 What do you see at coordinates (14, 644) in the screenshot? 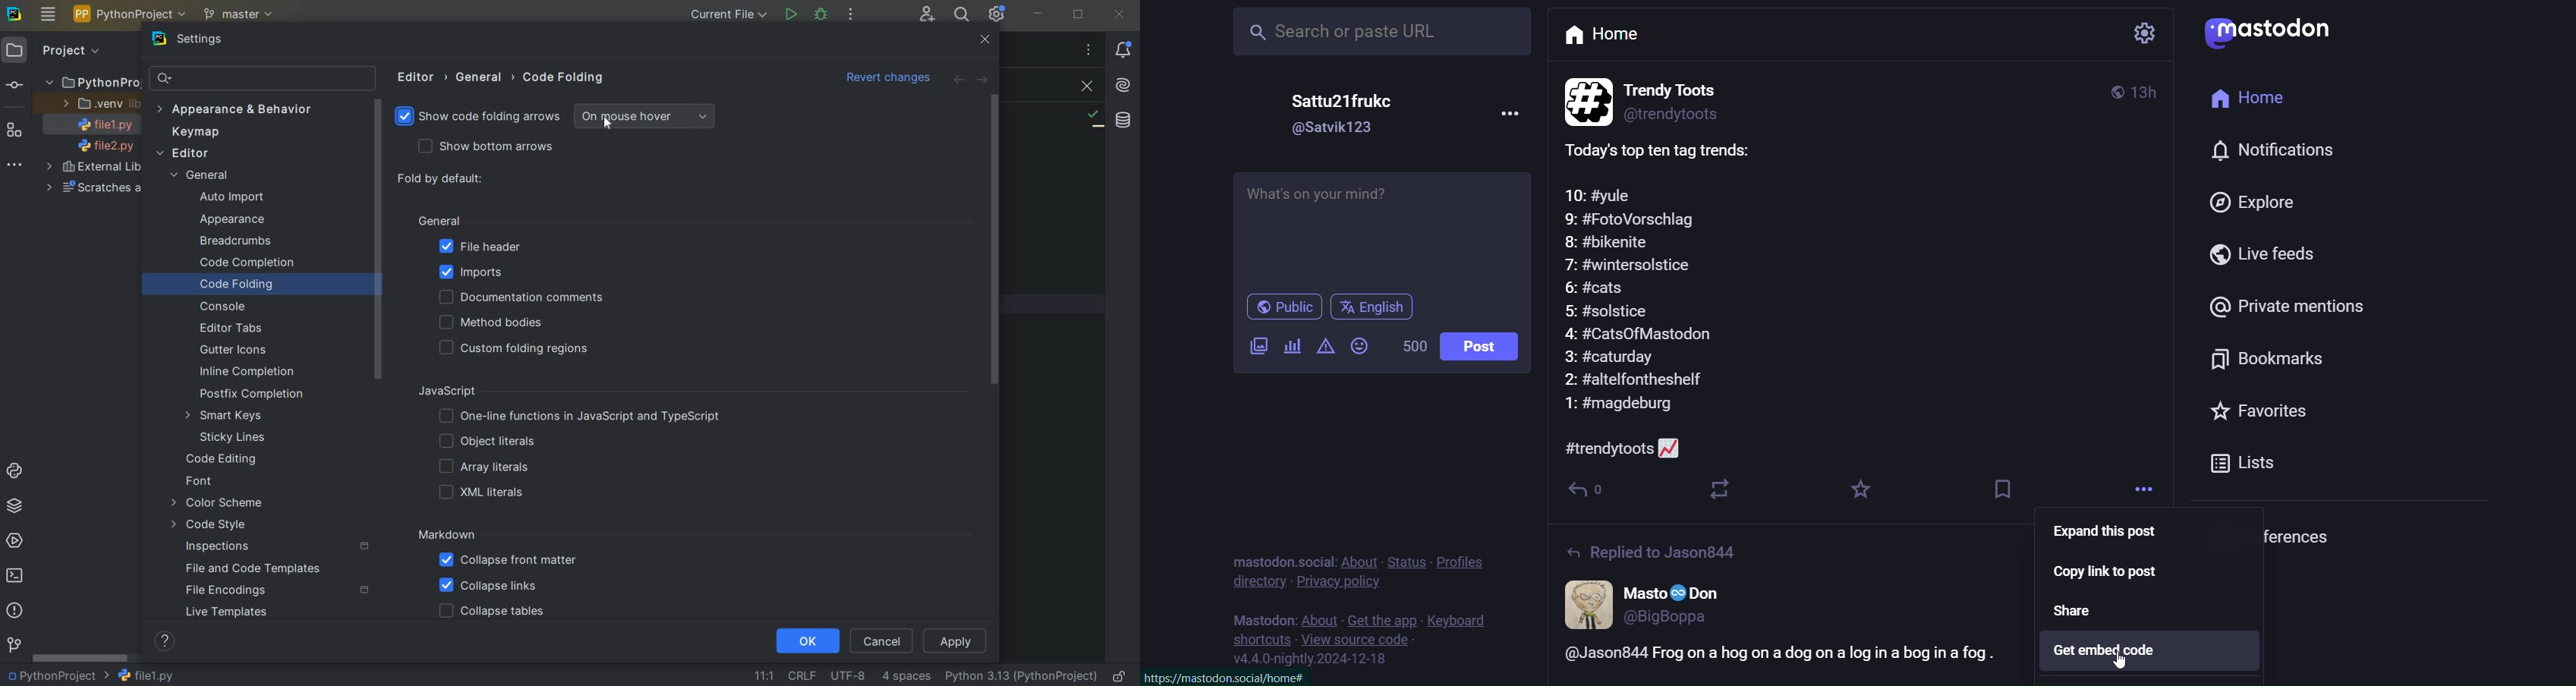
I see `GIT` at bounding box center [14, 644].